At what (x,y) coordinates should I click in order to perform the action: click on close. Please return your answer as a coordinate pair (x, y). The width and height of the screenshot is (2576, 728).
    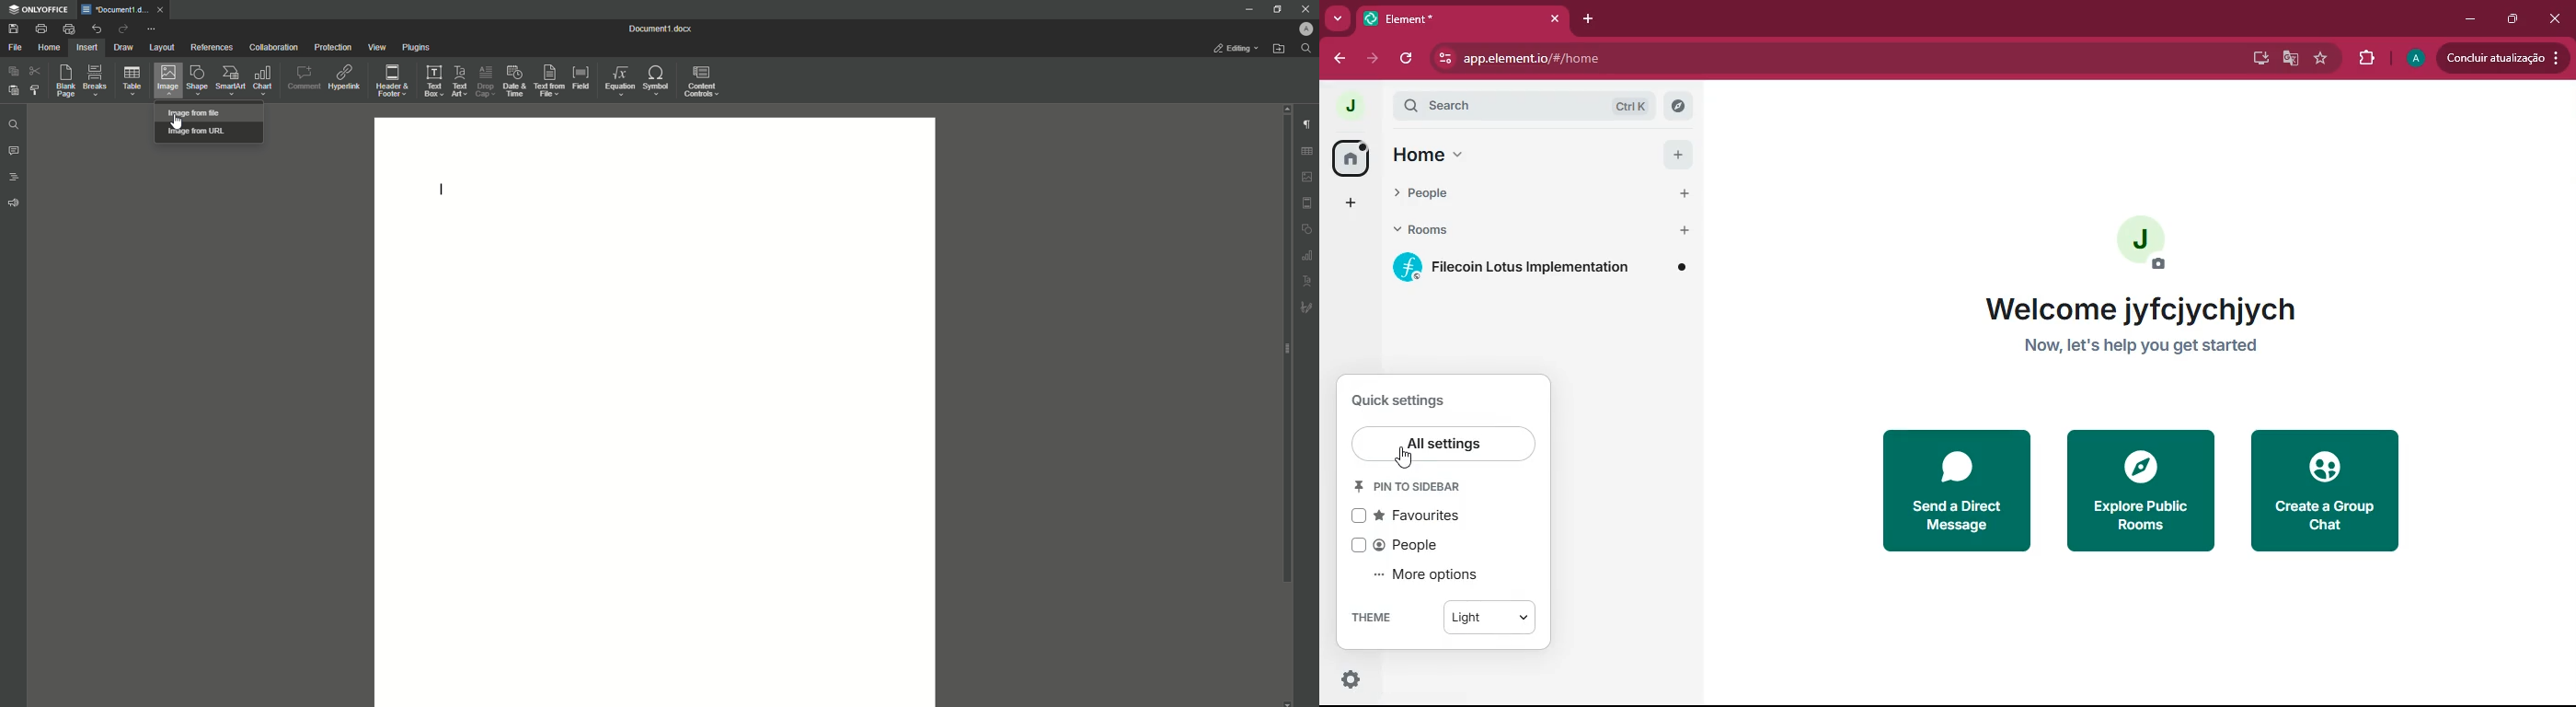
    Looking at the image, I should click on (2554, 18).